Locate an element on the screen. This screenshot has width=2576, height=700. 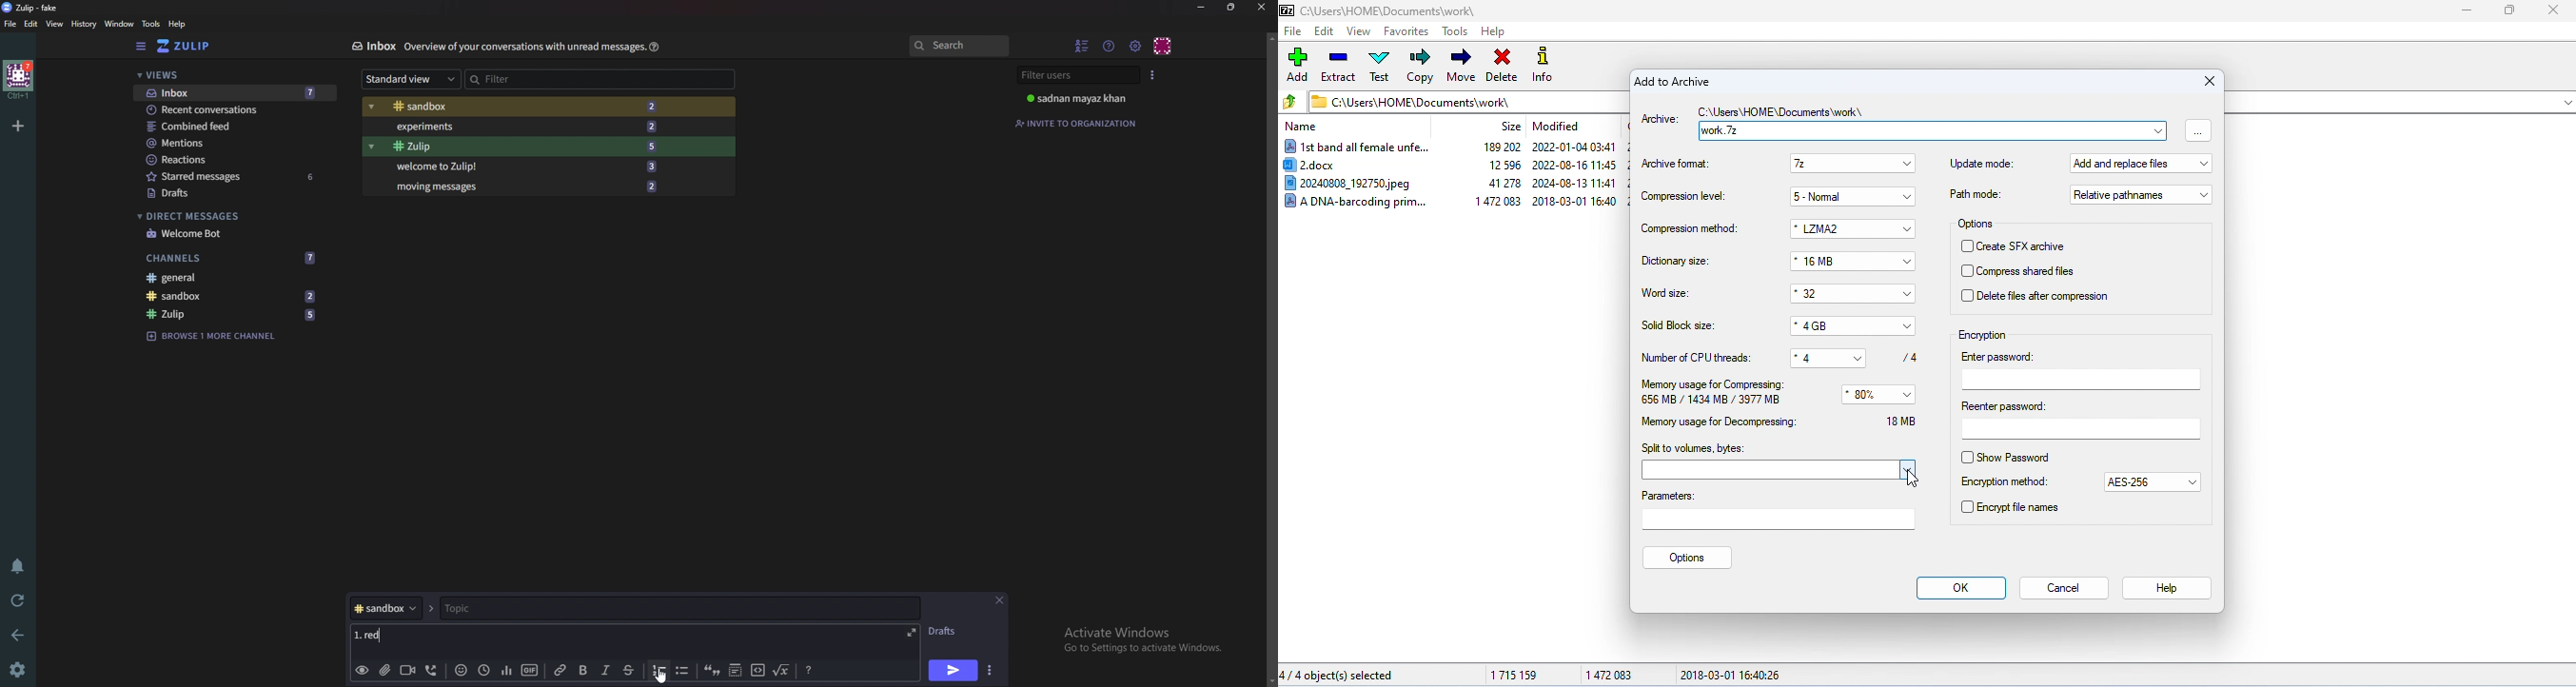
reenter password is located at coordinates (2079, 421).